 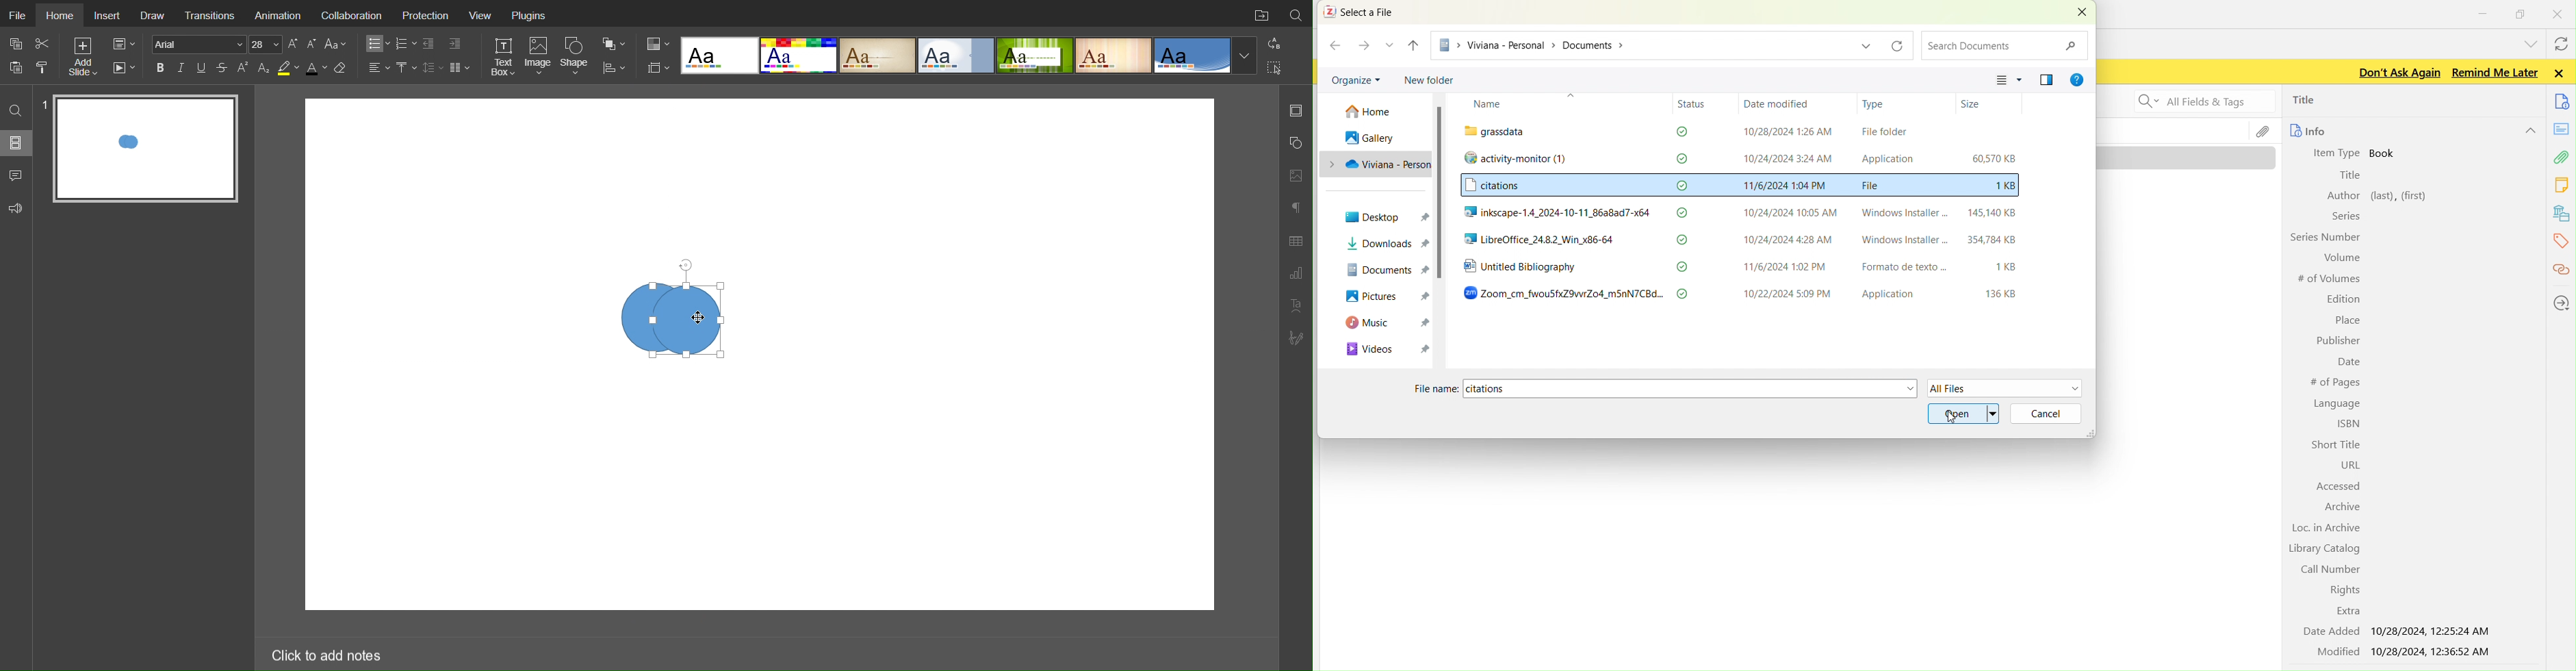 What do you see at coordinates (433, 67) in the screenshot?
I see `Line Spacing` at bounding box center [433, 67].